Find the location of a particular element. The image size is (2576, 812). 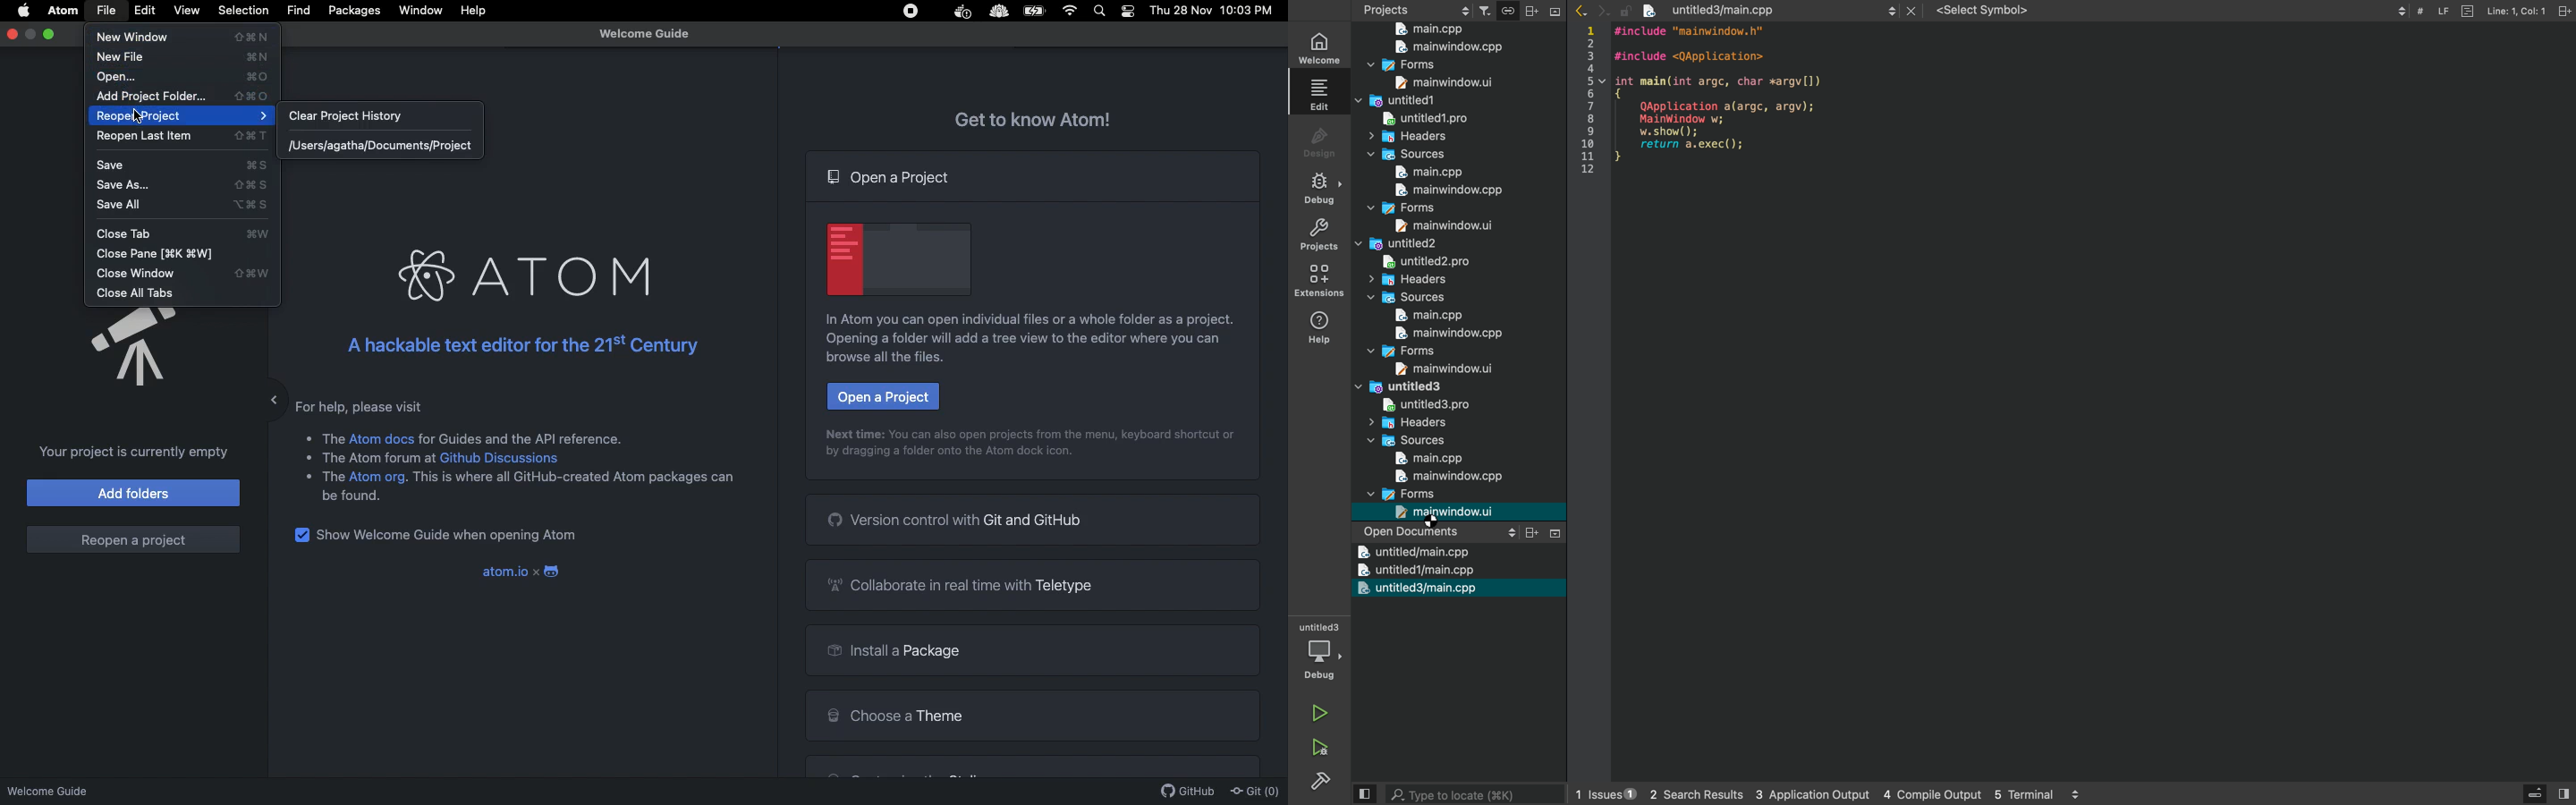

Open is located at coordinates (184, 77).